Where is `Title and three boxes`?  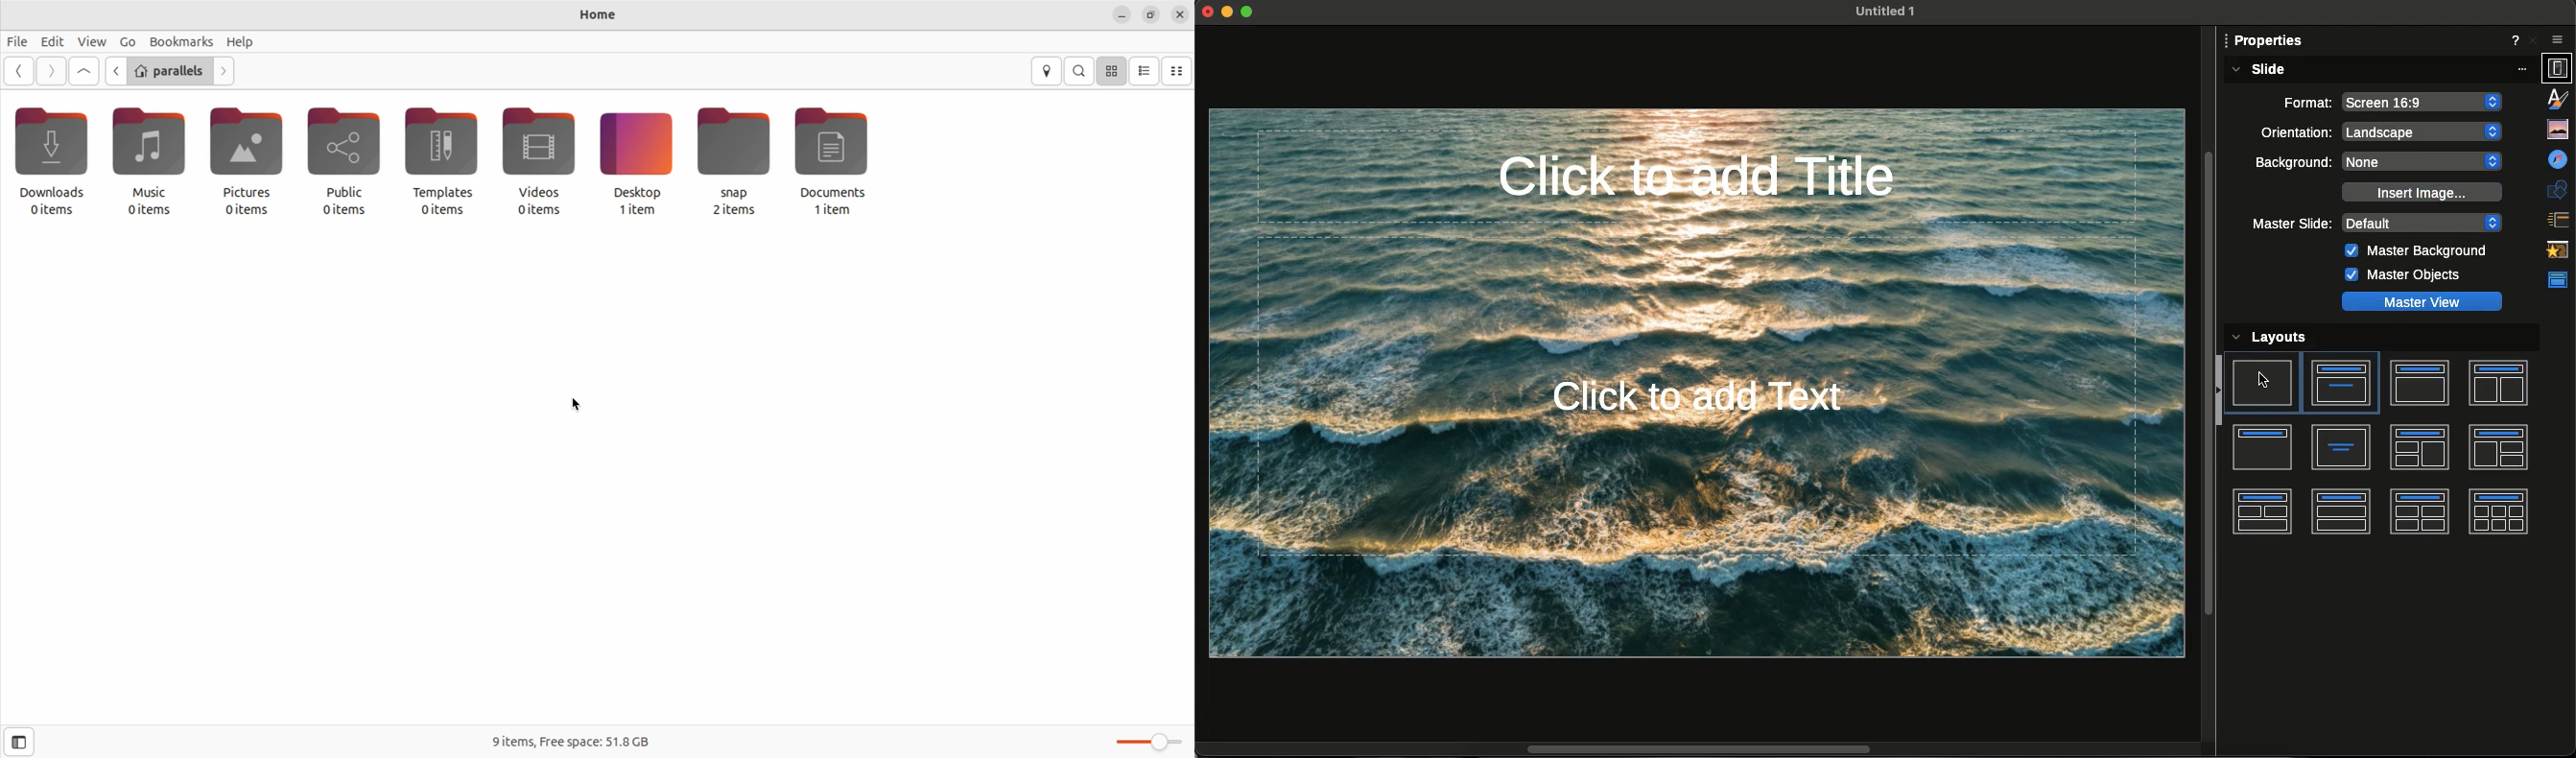
Title and three boxes is located at coordinates (2260, 511).